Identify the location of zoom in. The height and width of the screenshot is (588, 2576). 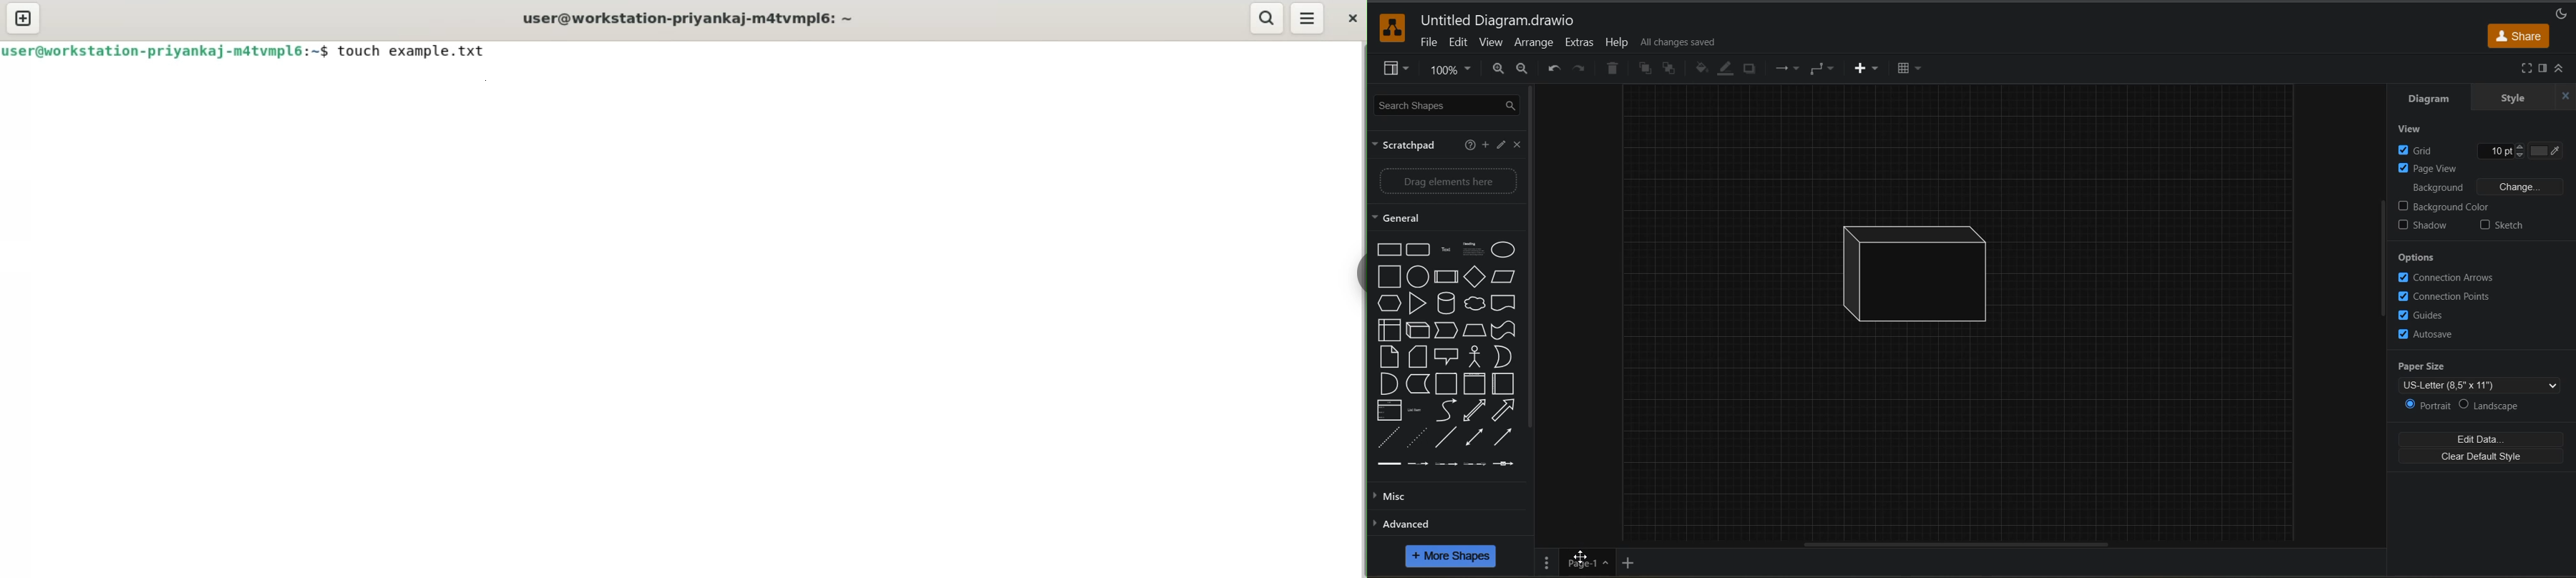
(1499, 70).